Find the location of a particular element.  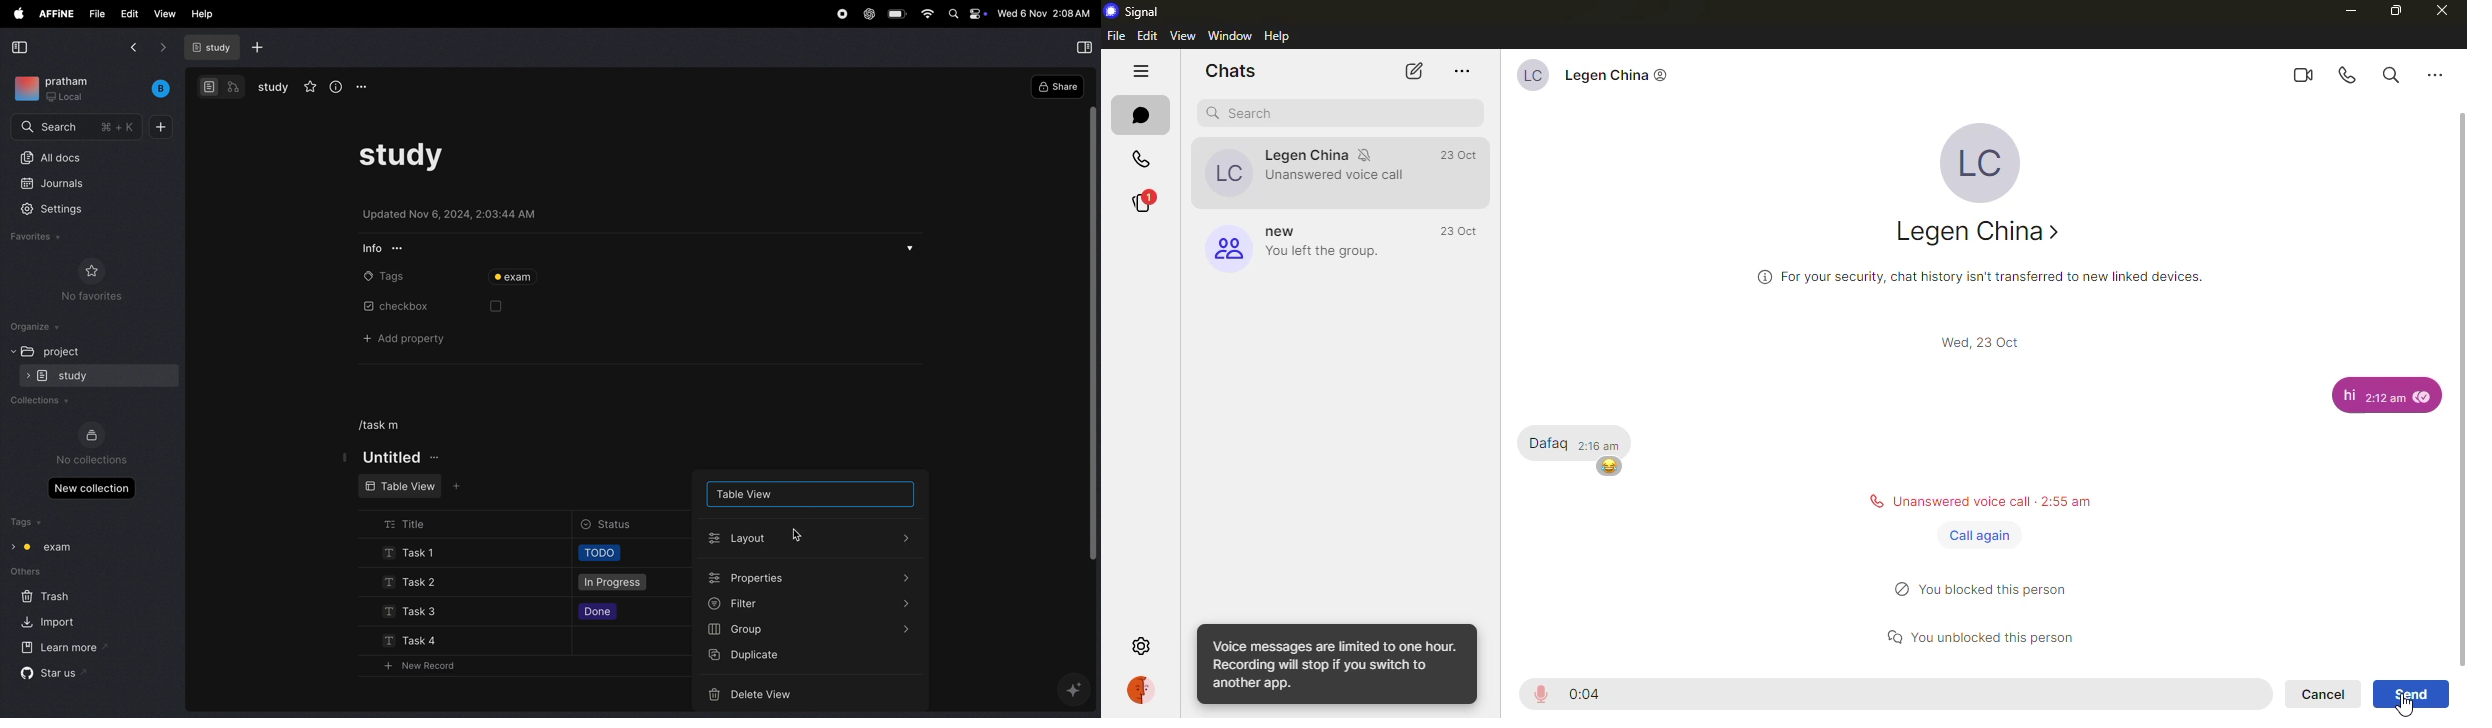

profile is located at coordinates (1137, 689).